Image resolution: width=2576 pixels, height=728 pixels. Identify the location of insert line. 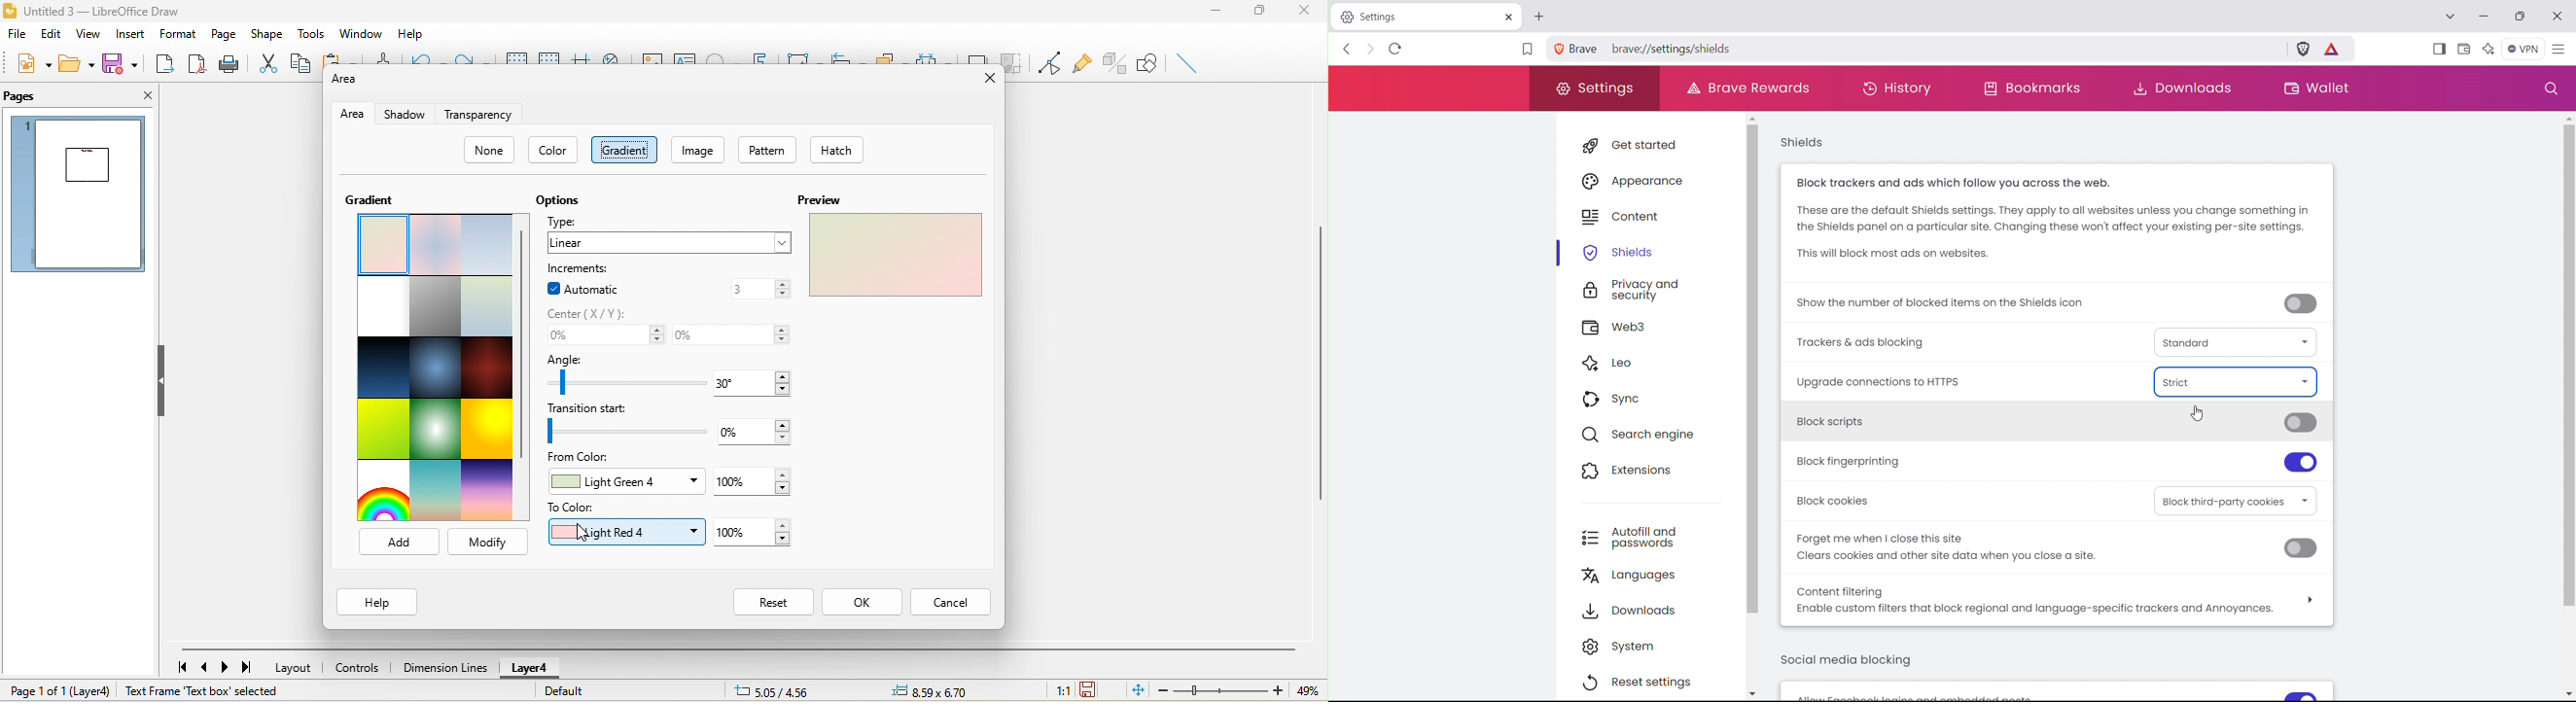
(1190, 63).